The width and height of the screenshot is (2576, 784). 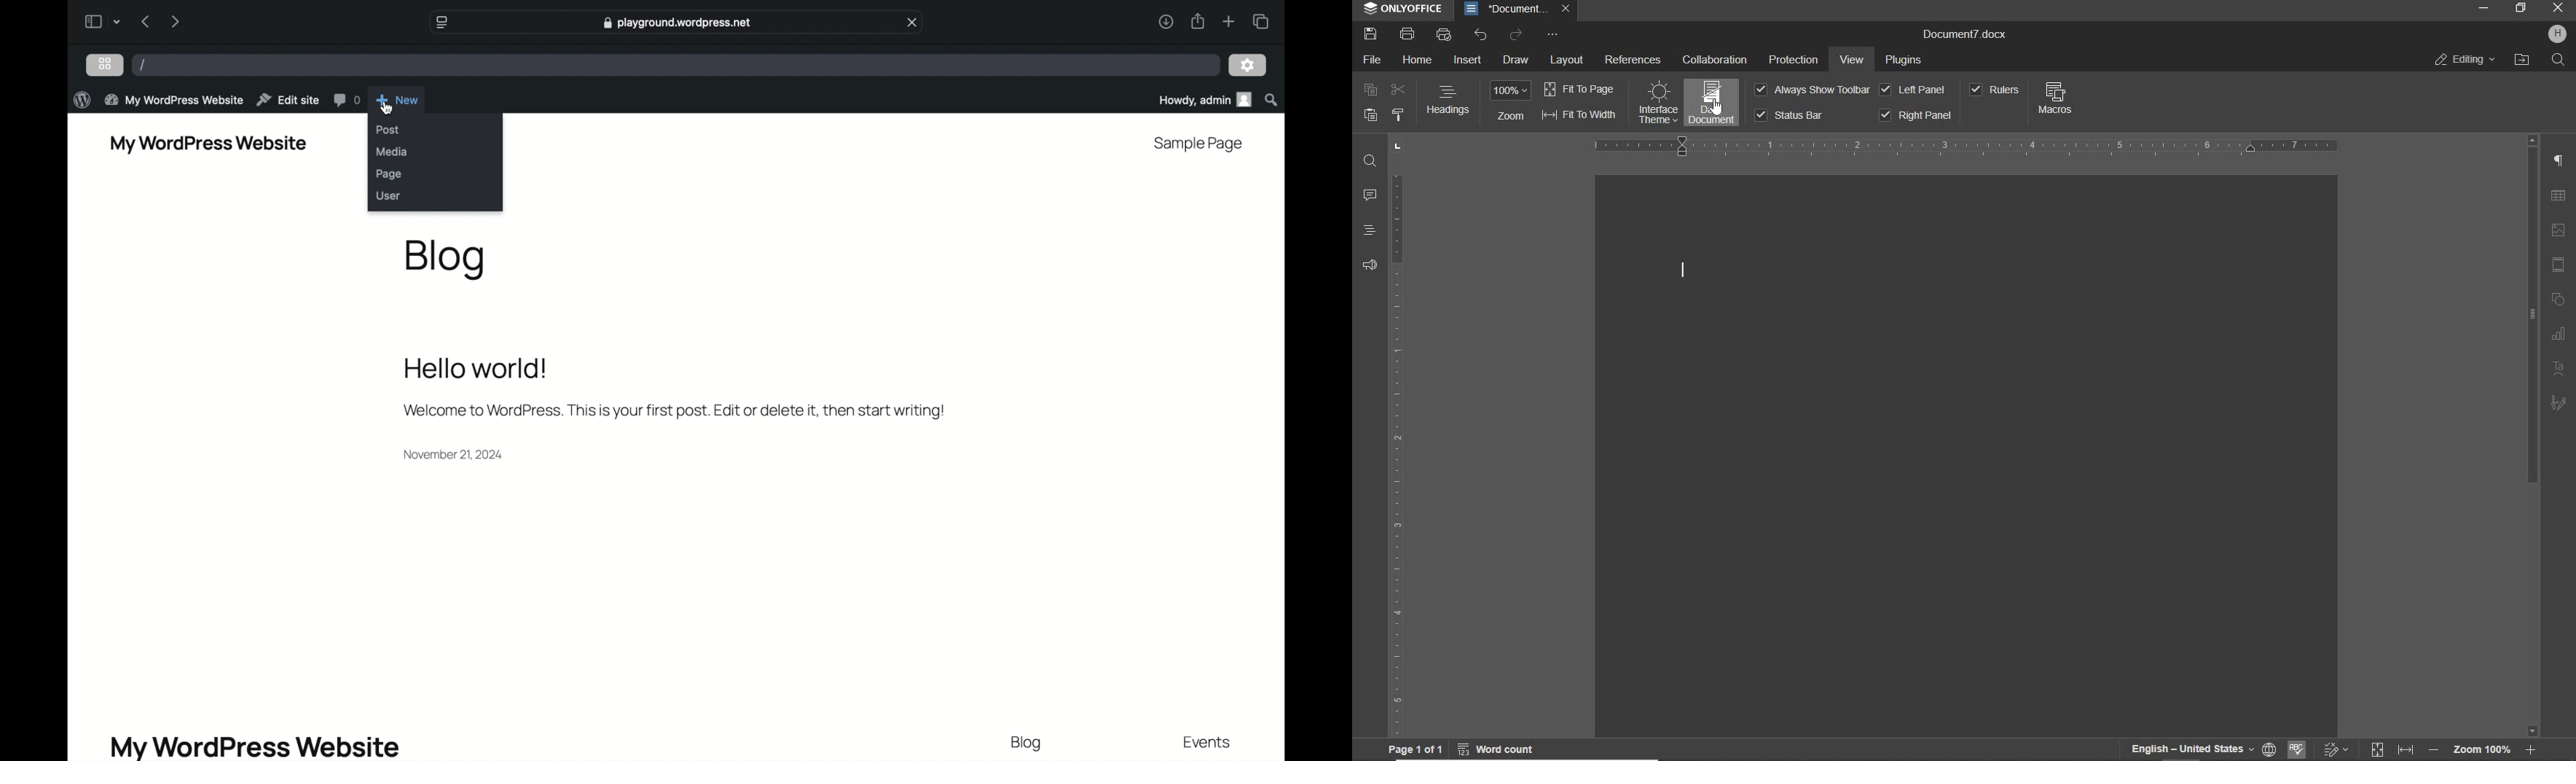 I want to click on PASTE, so click(x=1370, y=114).